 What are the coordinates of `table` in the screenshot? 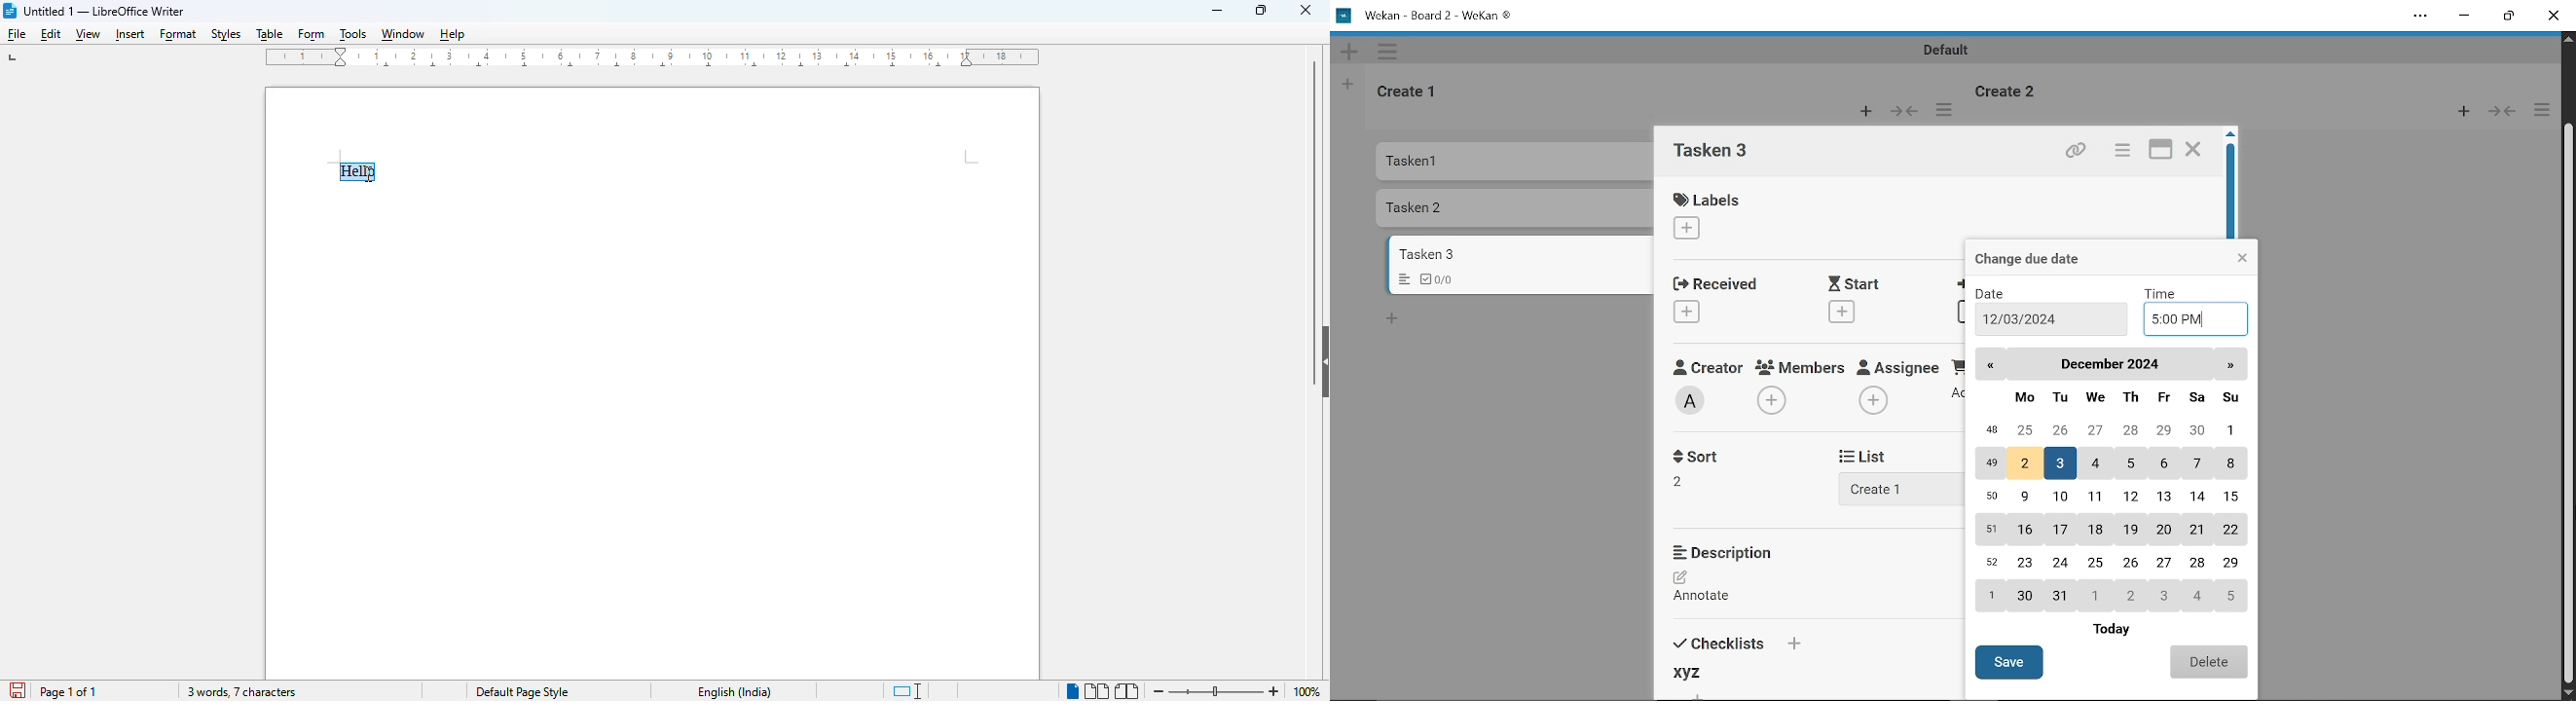 It's located at (269, 35).